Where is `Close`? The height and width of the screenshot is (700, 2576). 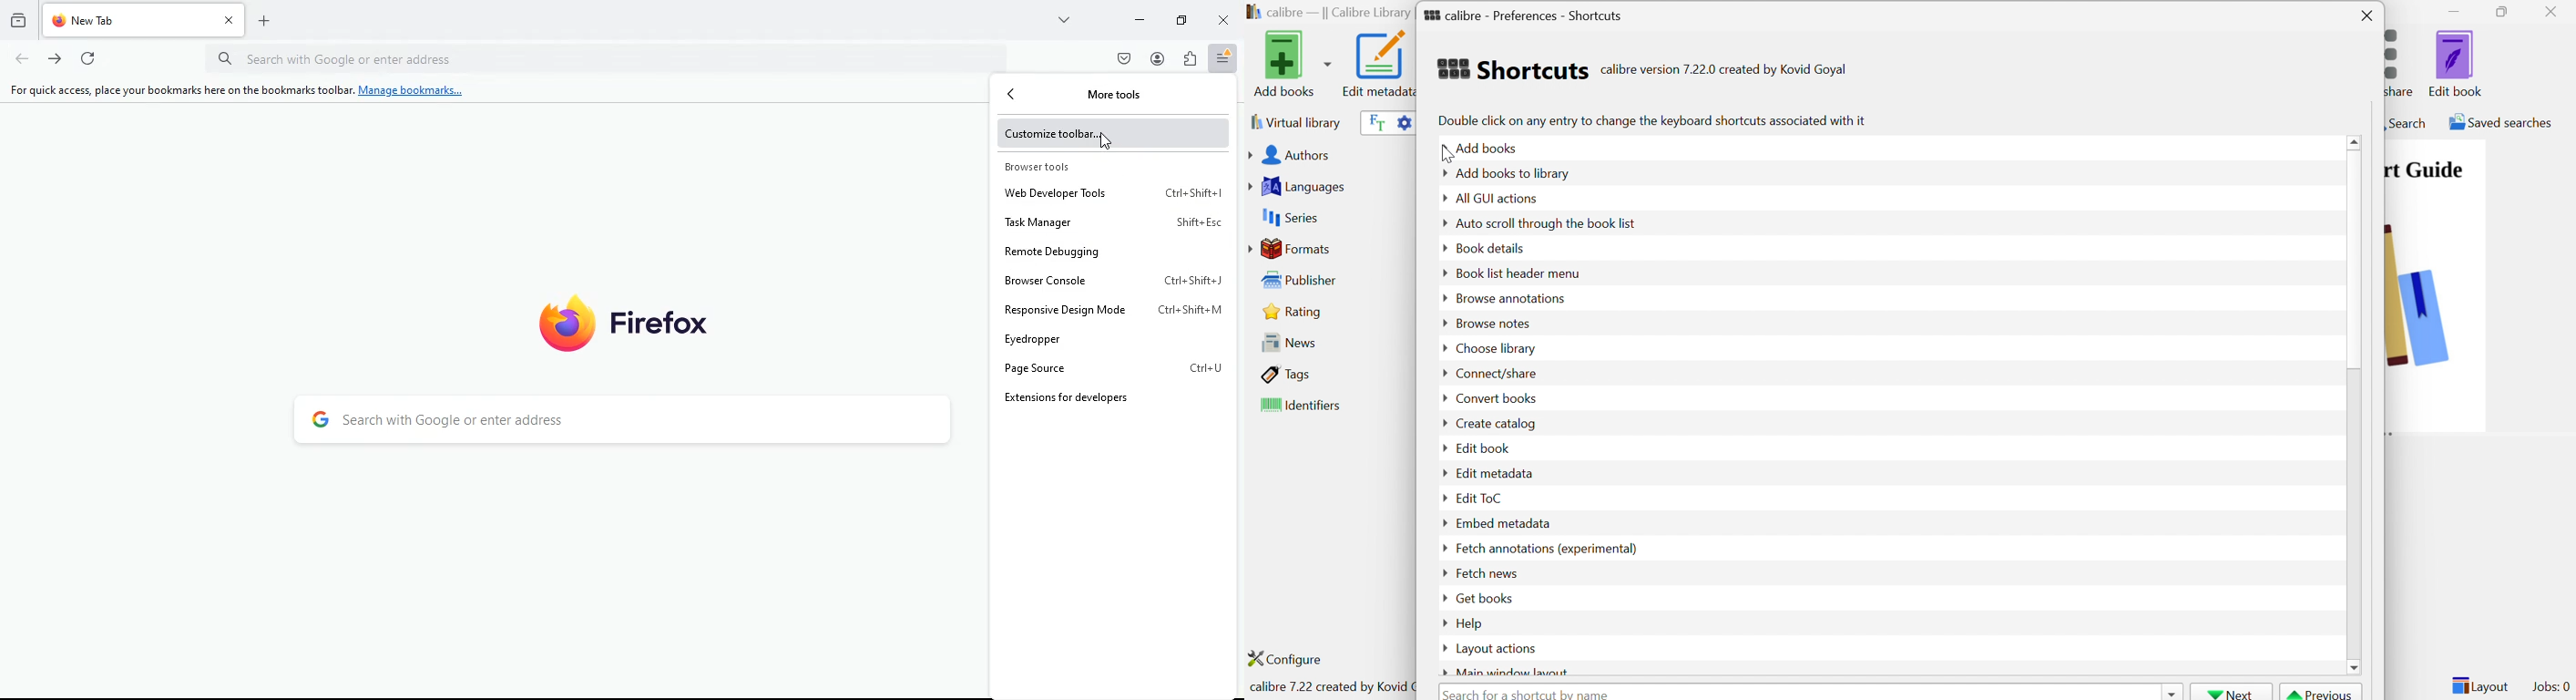 Close is located at coordinates (2555, 11).